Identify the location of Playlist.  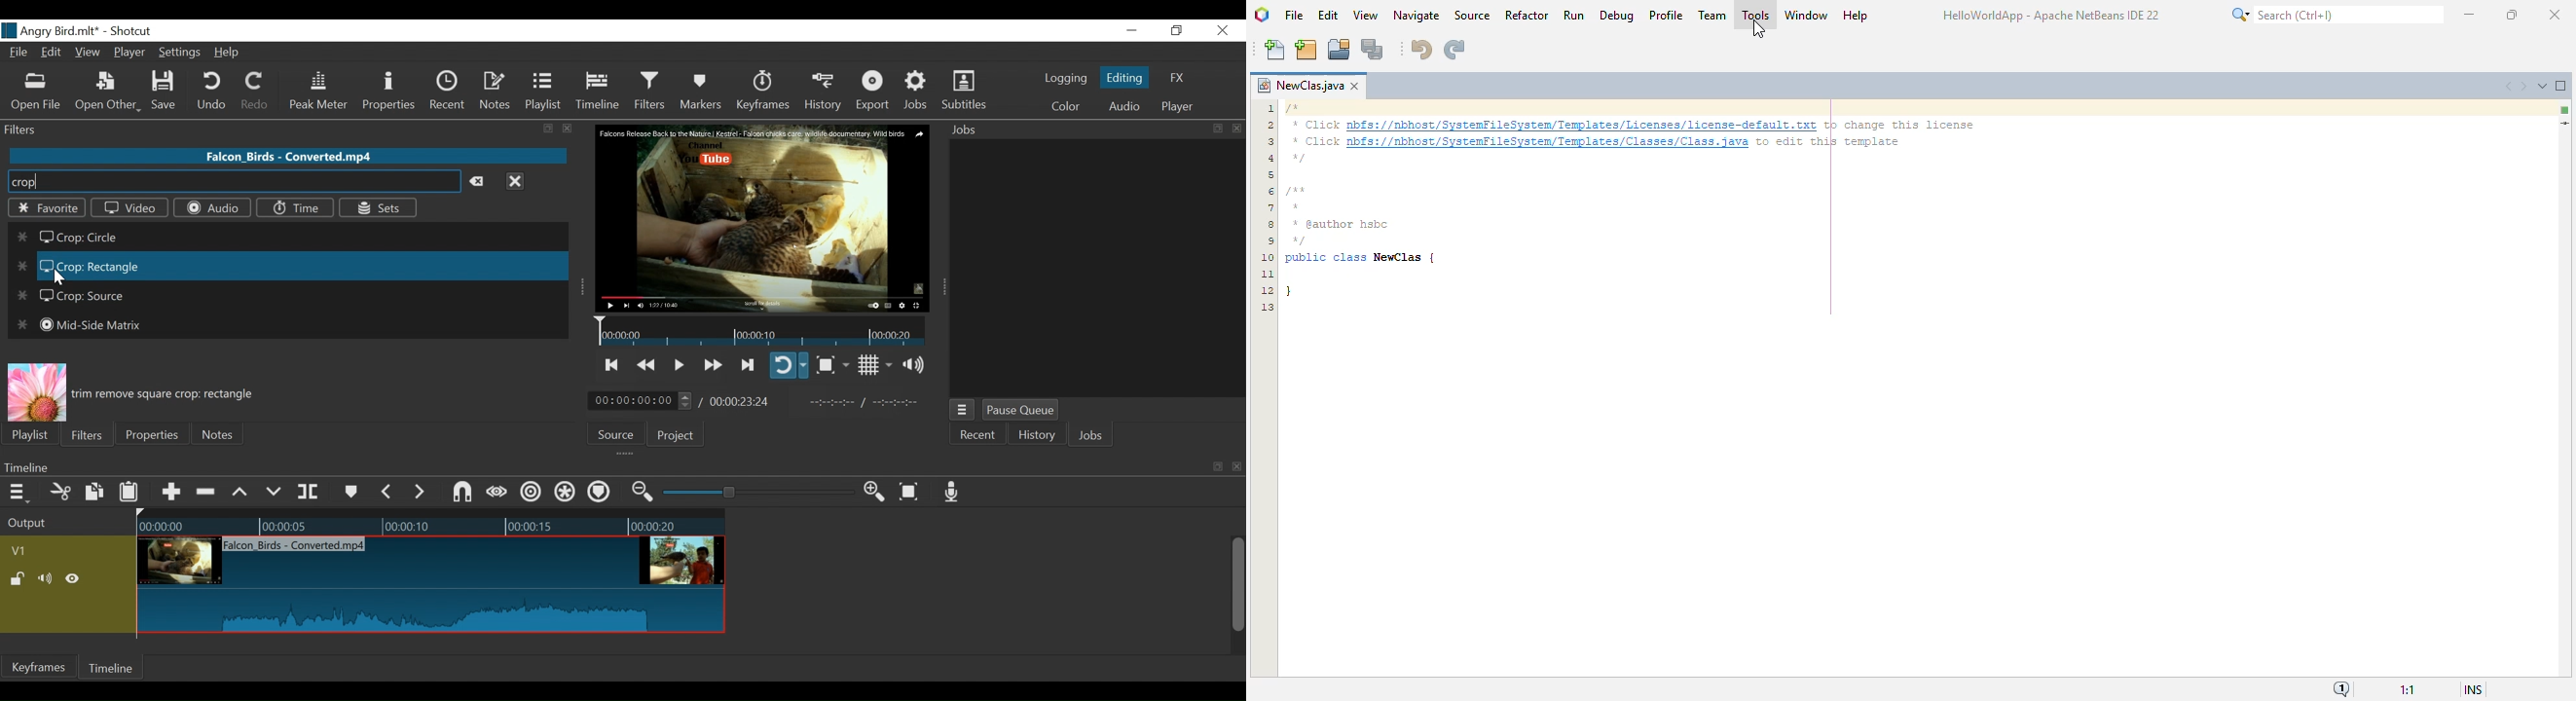
(543, 91).